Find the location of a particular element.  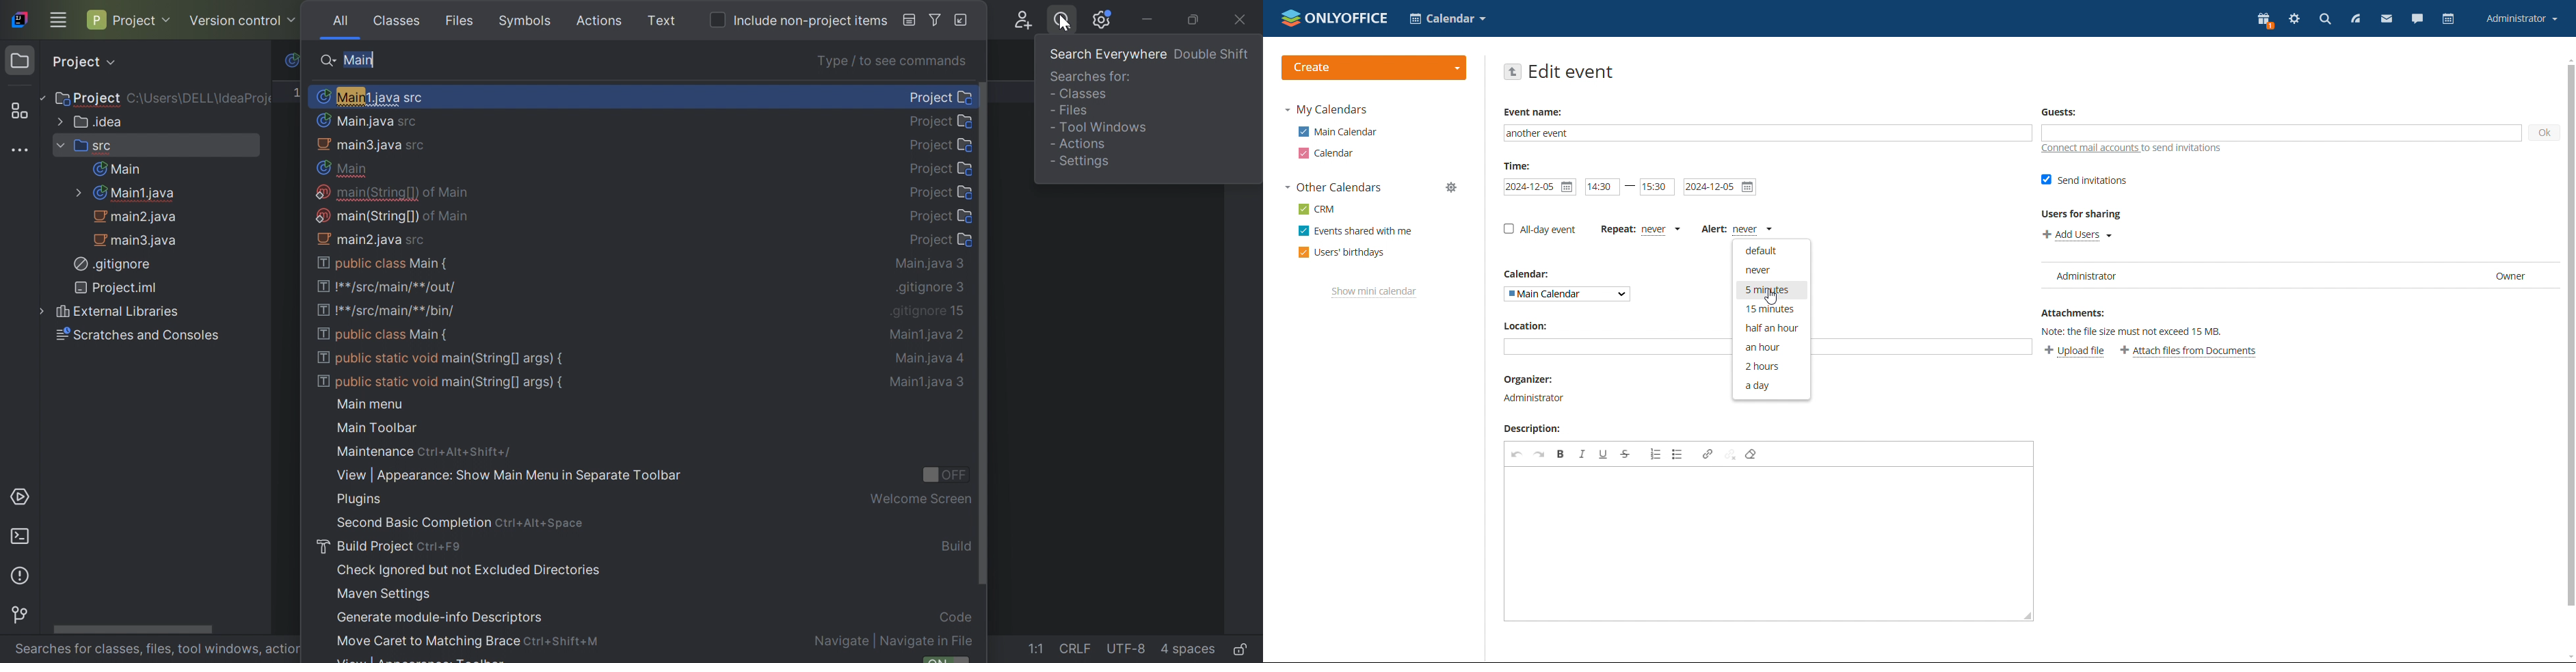

ok is located at coordinates (2544, 133).